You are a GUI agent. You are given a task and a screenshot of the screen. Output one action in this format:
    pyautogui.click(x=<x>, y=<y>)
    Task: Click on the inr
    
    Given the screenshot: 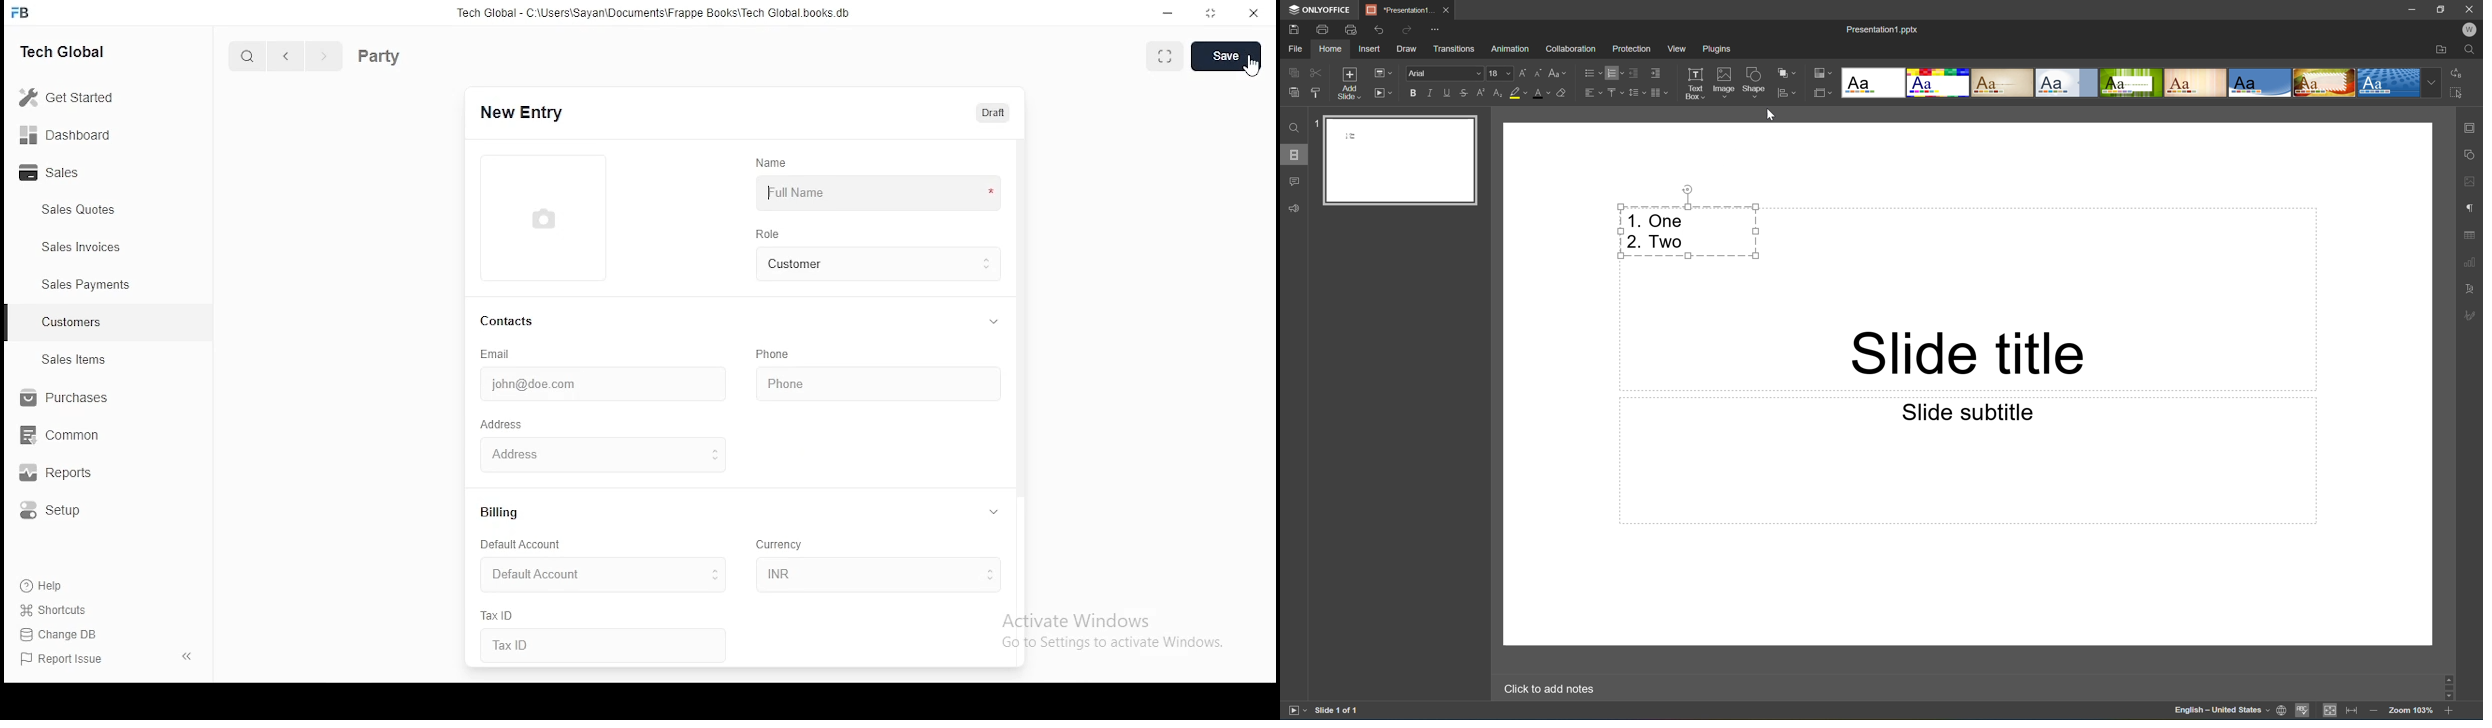 What is the action you would take?
    pyautogui.click(x=873, y=575)
    